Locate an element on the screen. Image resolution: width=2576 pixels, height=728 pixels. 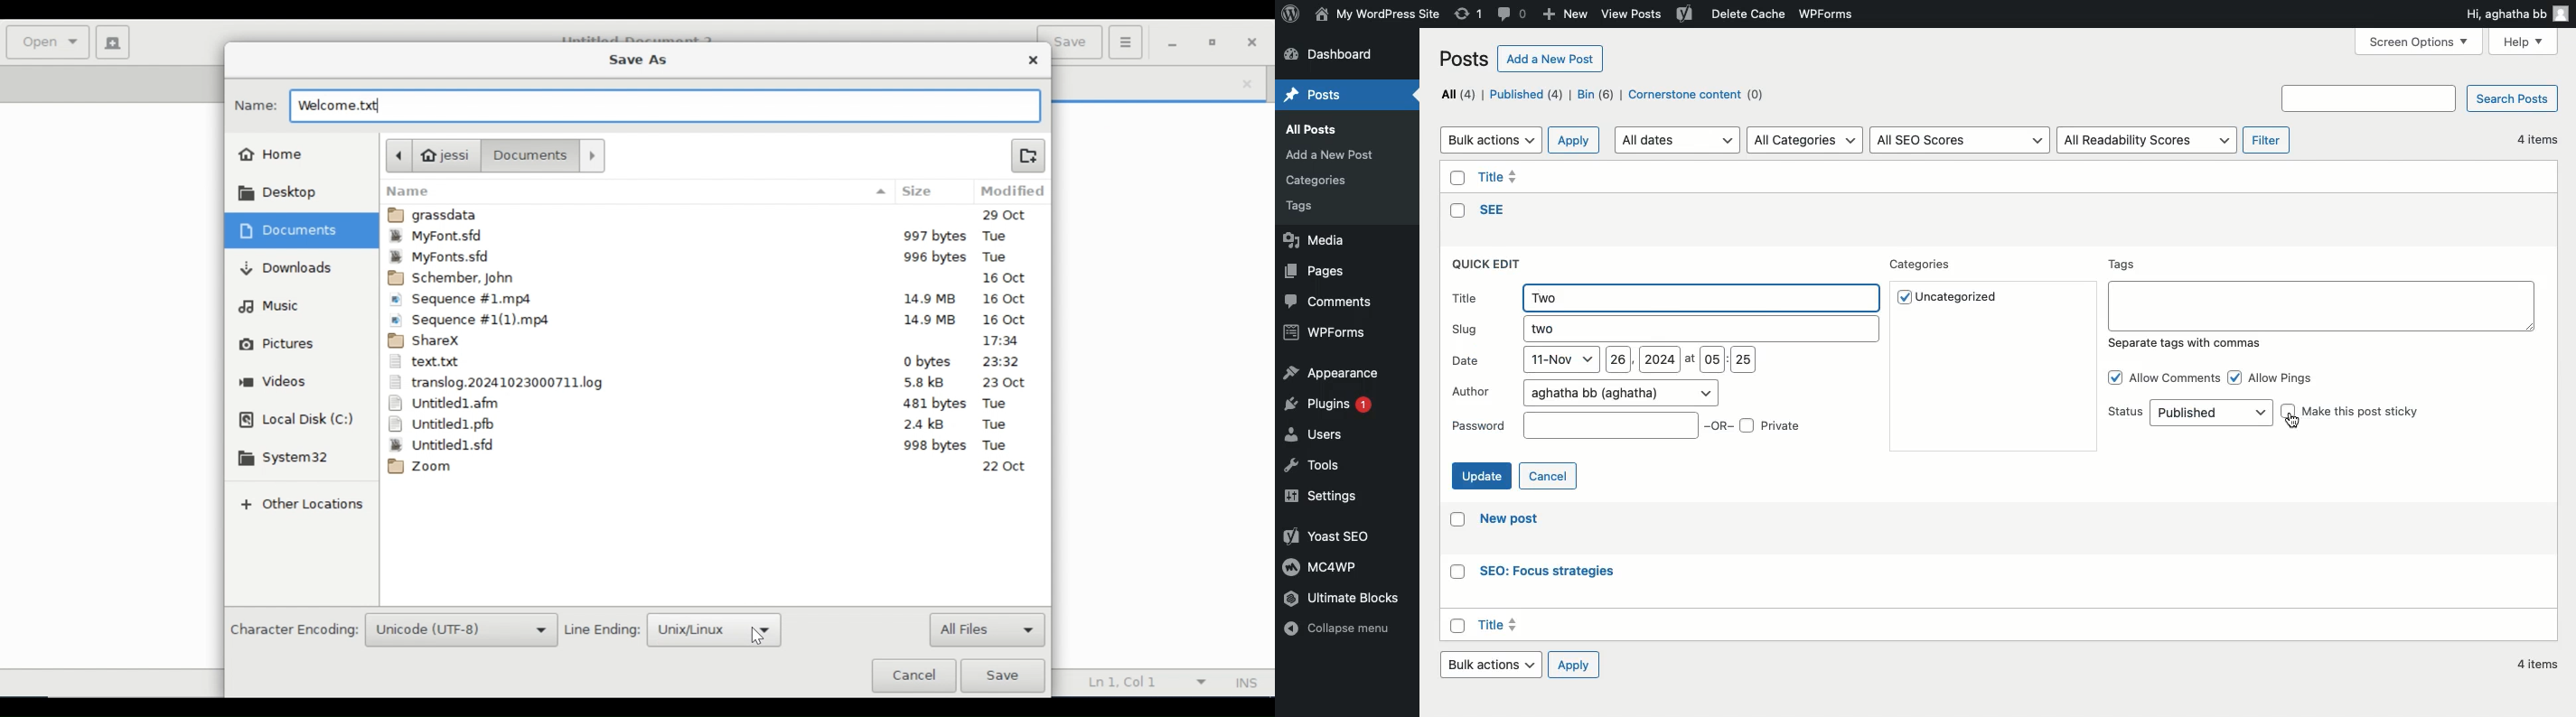
OR Private is located at coordinates (1757, 424).